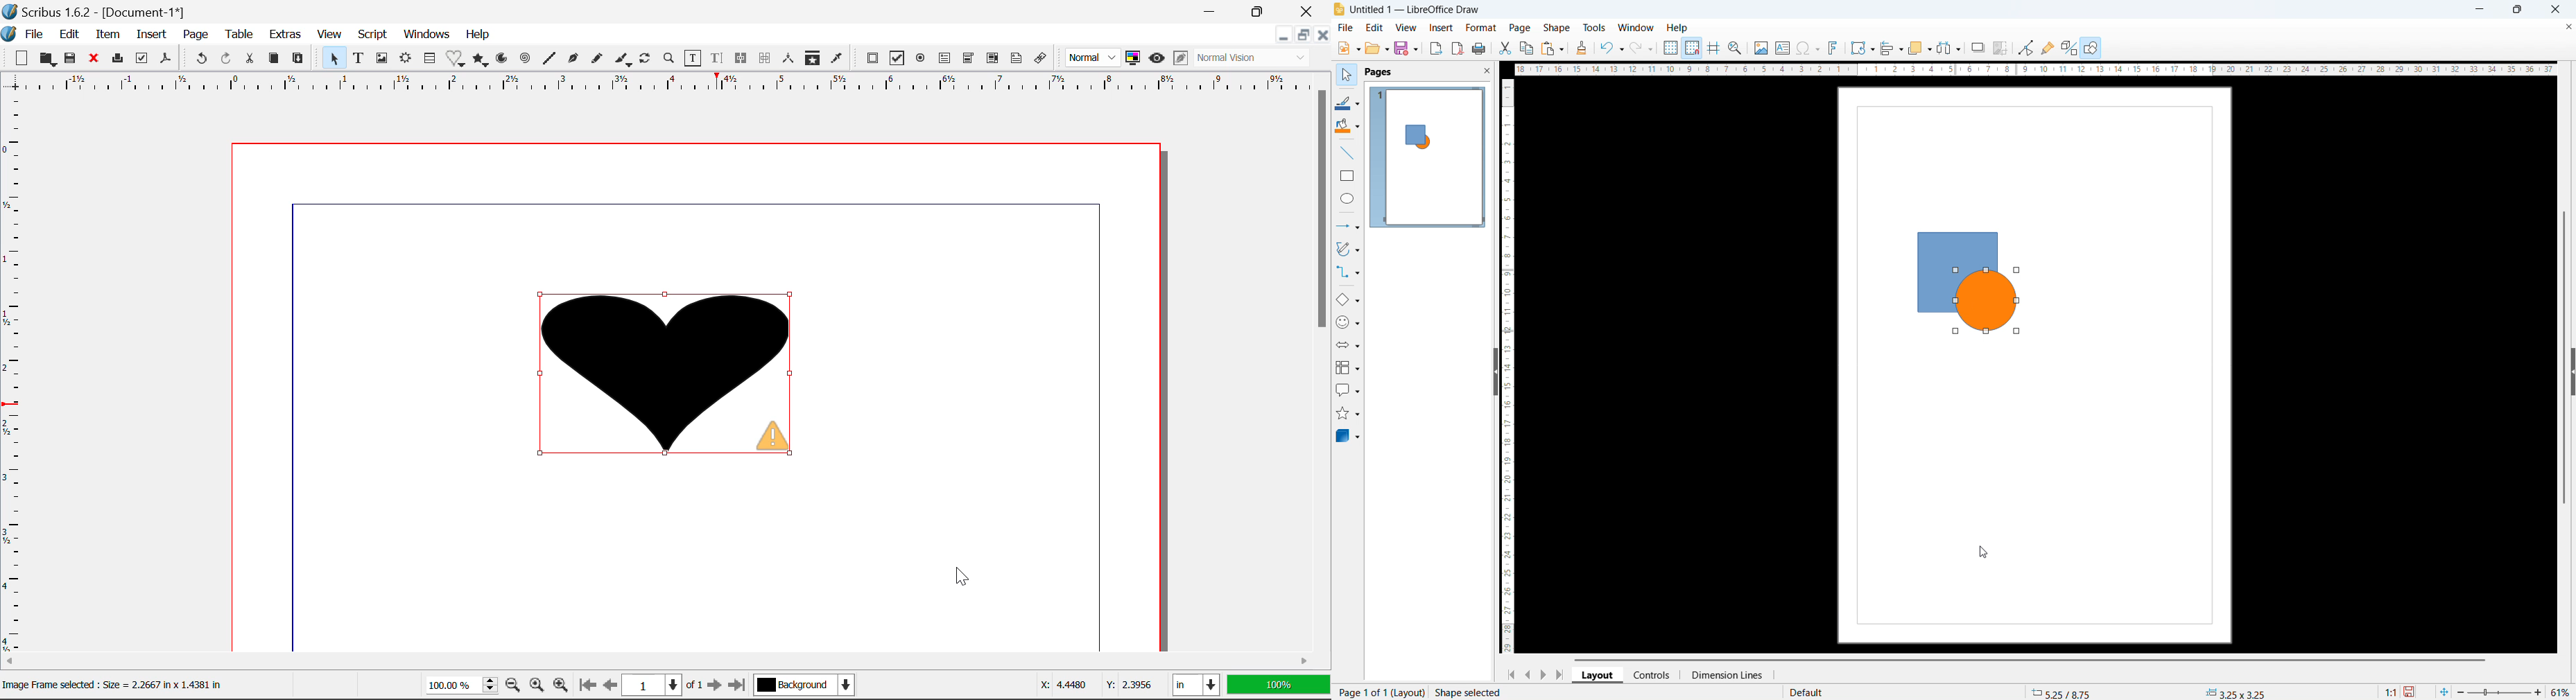  I want to click on Normal, so click(1094, 57).